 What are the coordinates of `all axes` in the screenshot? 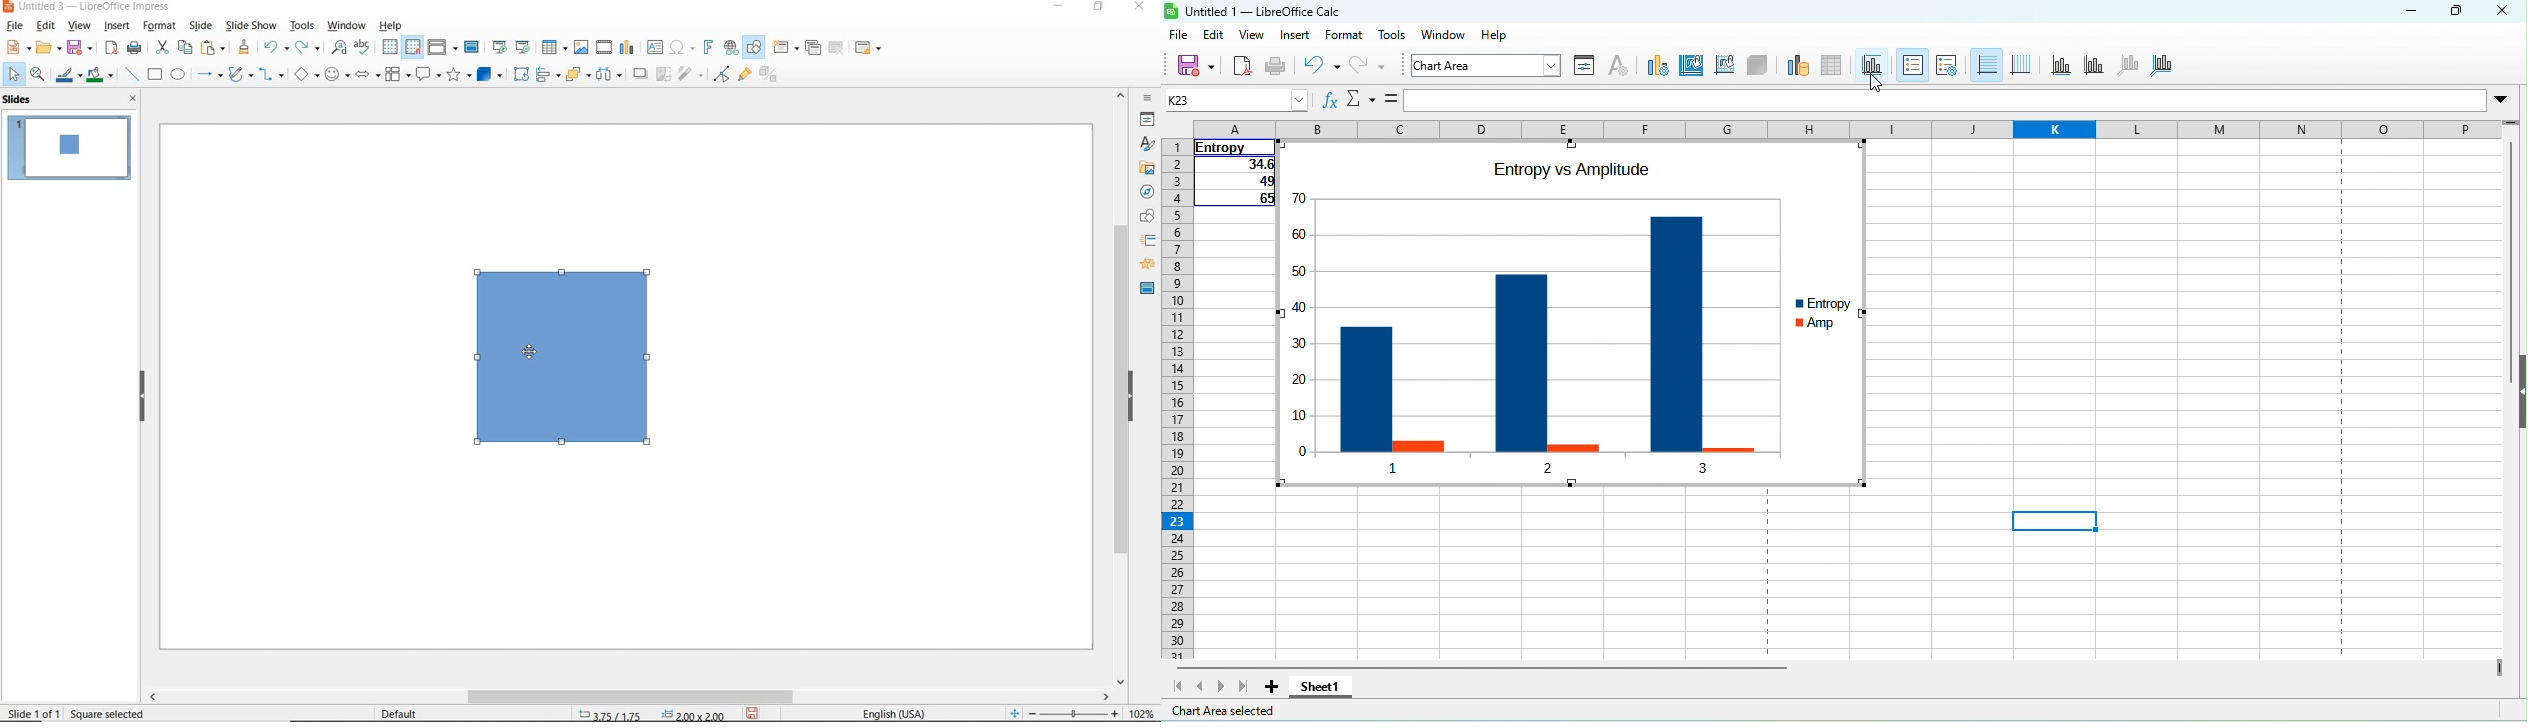 It's located at (2171, 69).